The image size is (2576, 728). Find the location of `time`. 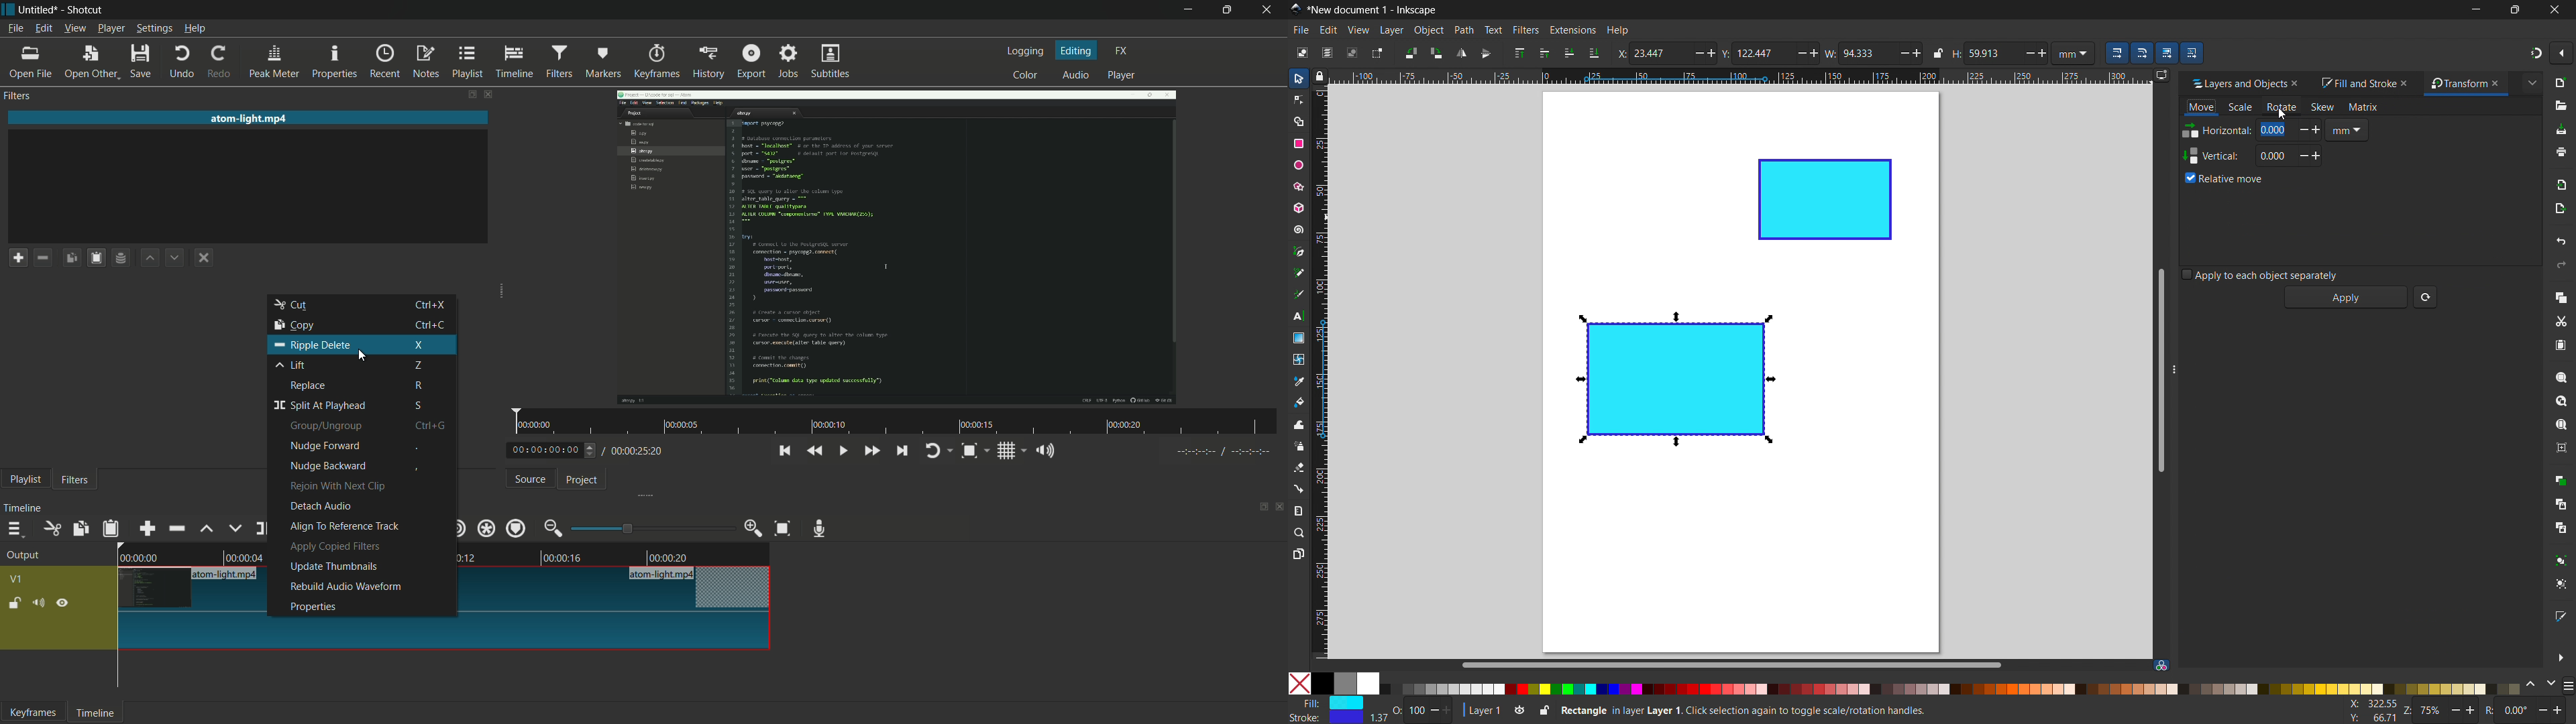

time is located at coordinates (895, 420).